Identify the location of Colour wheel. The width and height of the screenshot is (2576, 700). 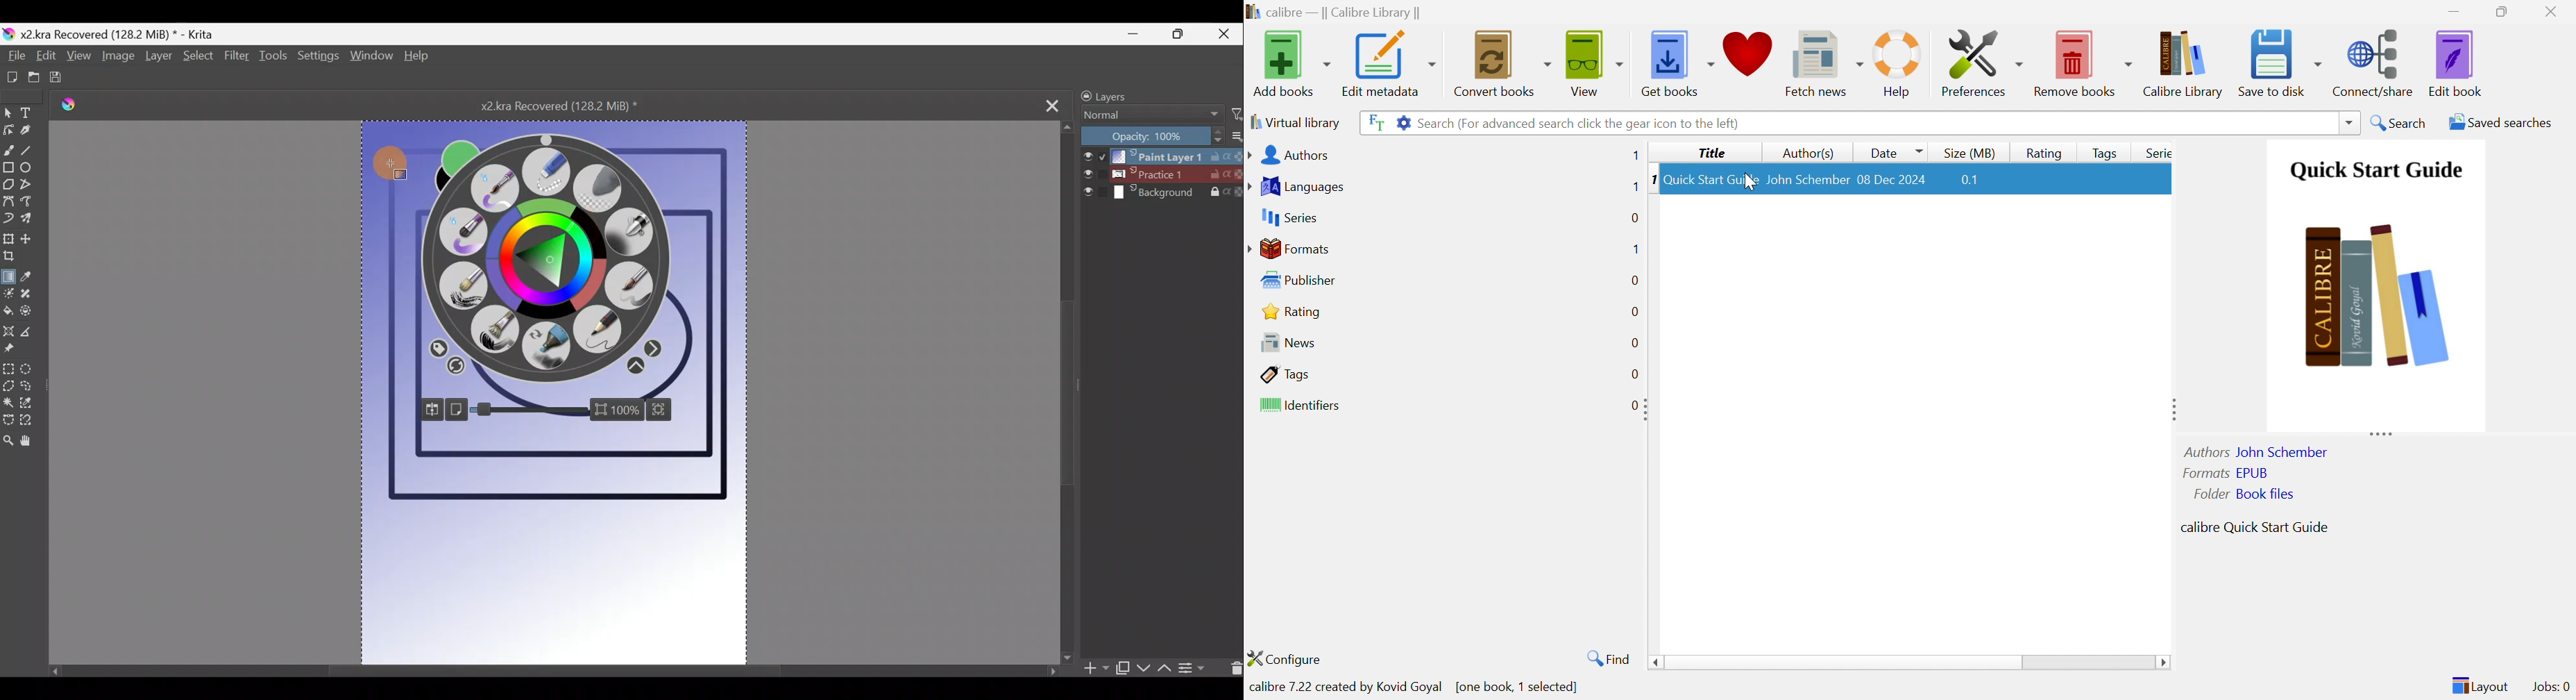
(516, 259).